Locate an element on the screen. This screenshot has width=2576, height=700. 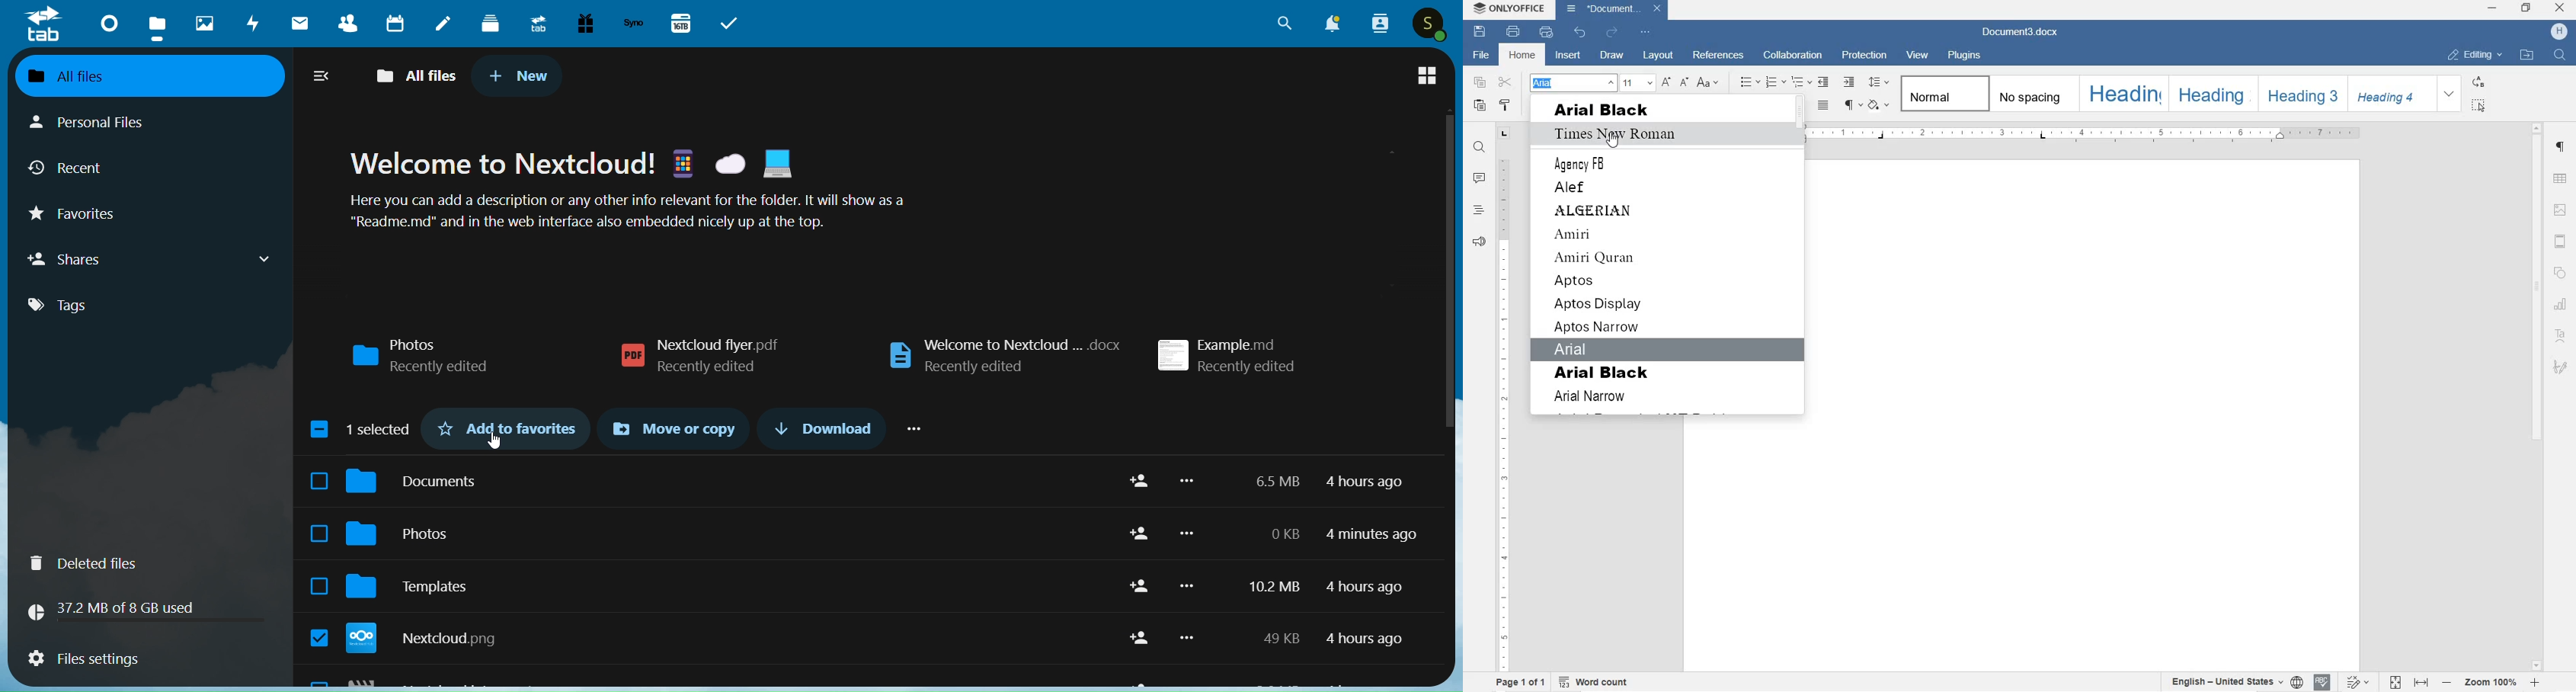
aptos is located at coordinates (1589, 282).